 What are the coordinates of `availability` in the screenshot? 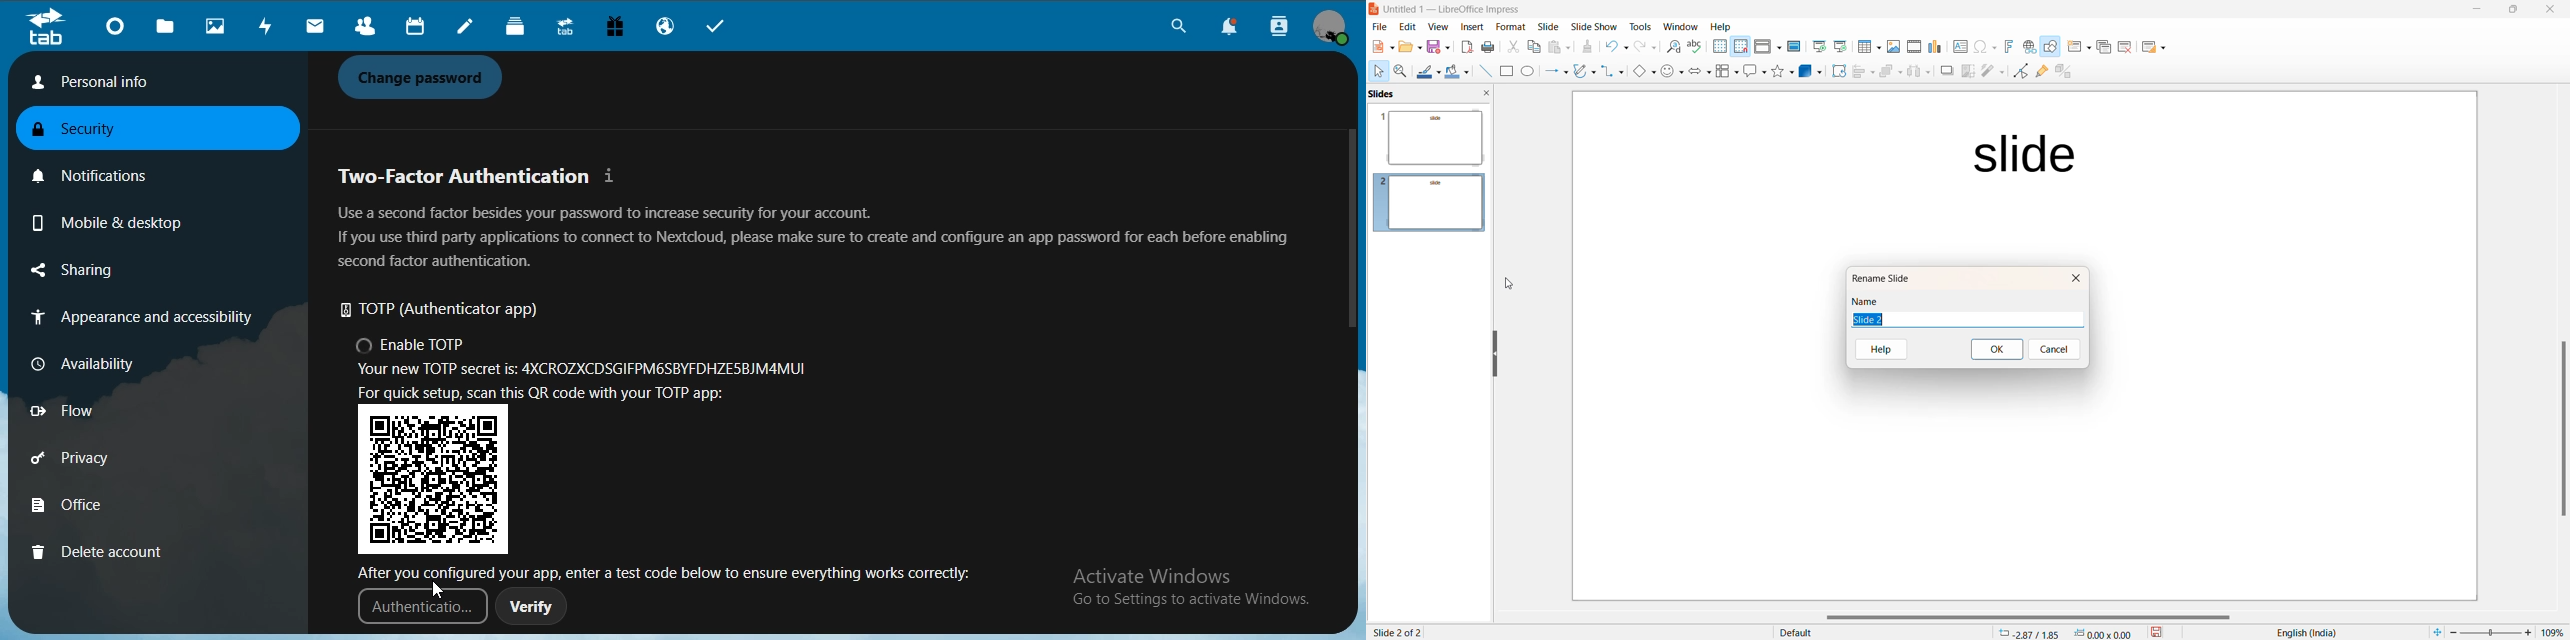 It's located at (94, 362).